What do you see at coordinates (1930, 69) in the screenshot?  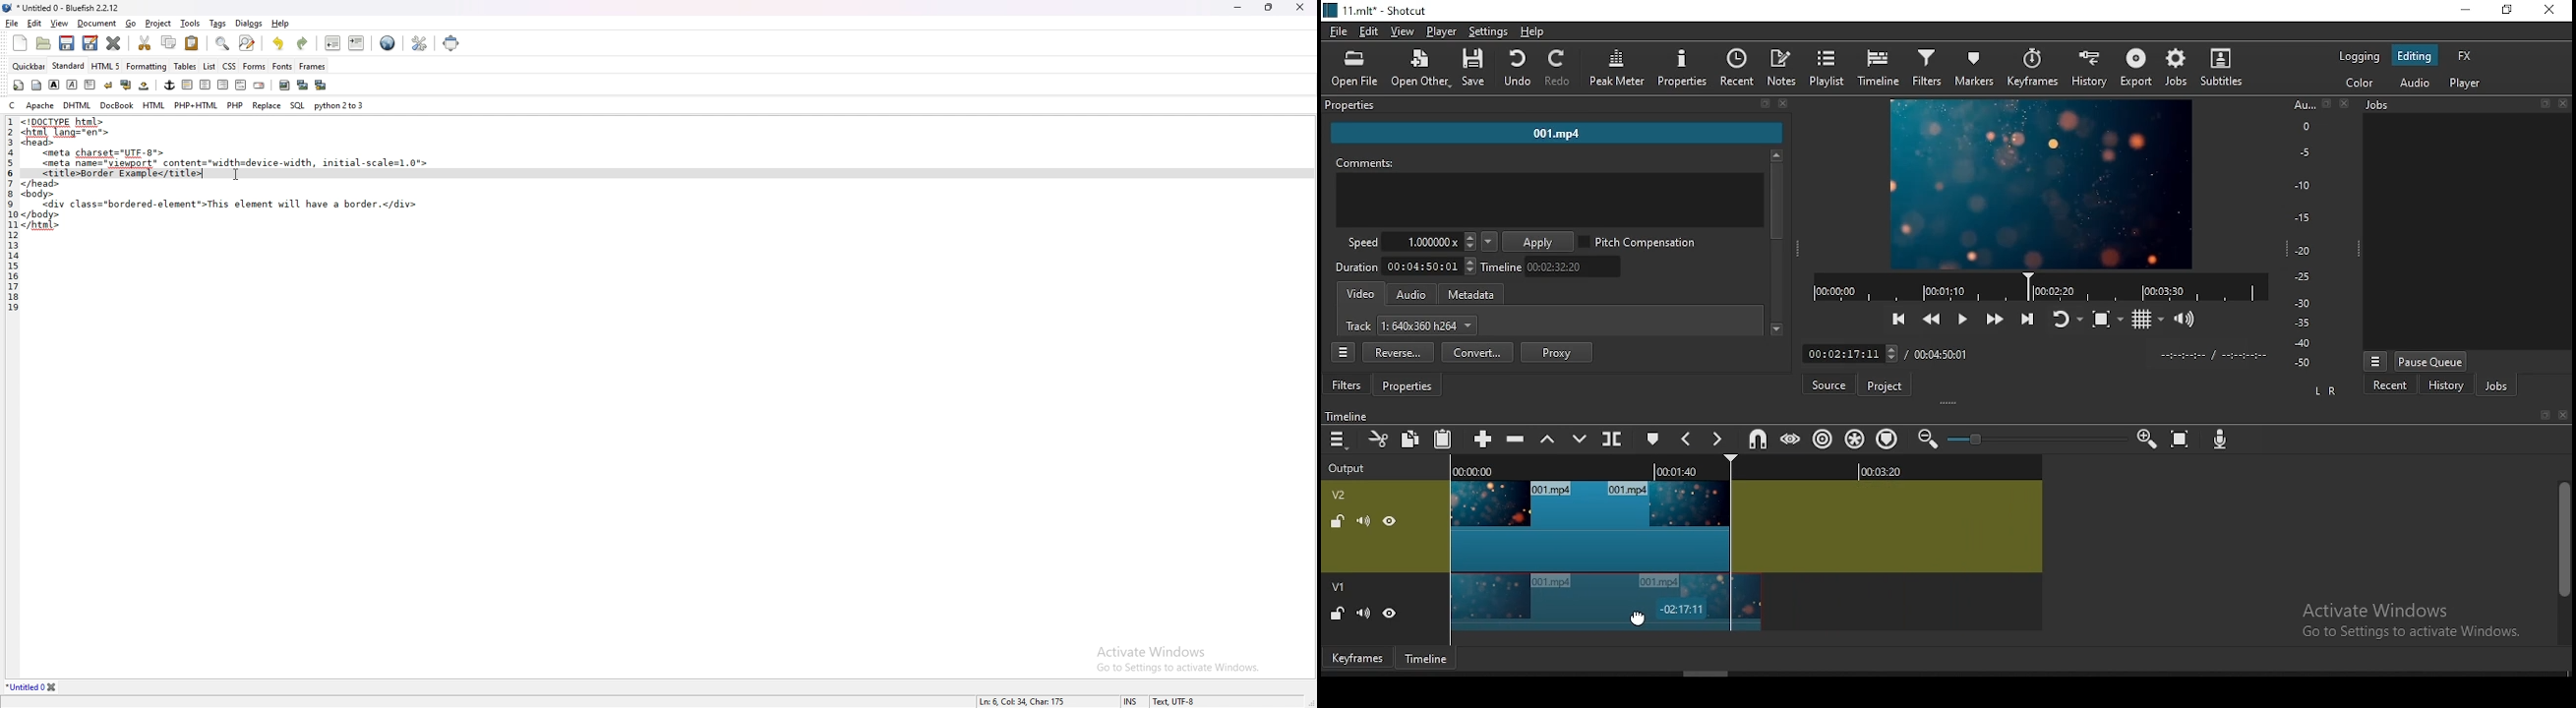 I see `filters` at bounding box center [1930, 69].